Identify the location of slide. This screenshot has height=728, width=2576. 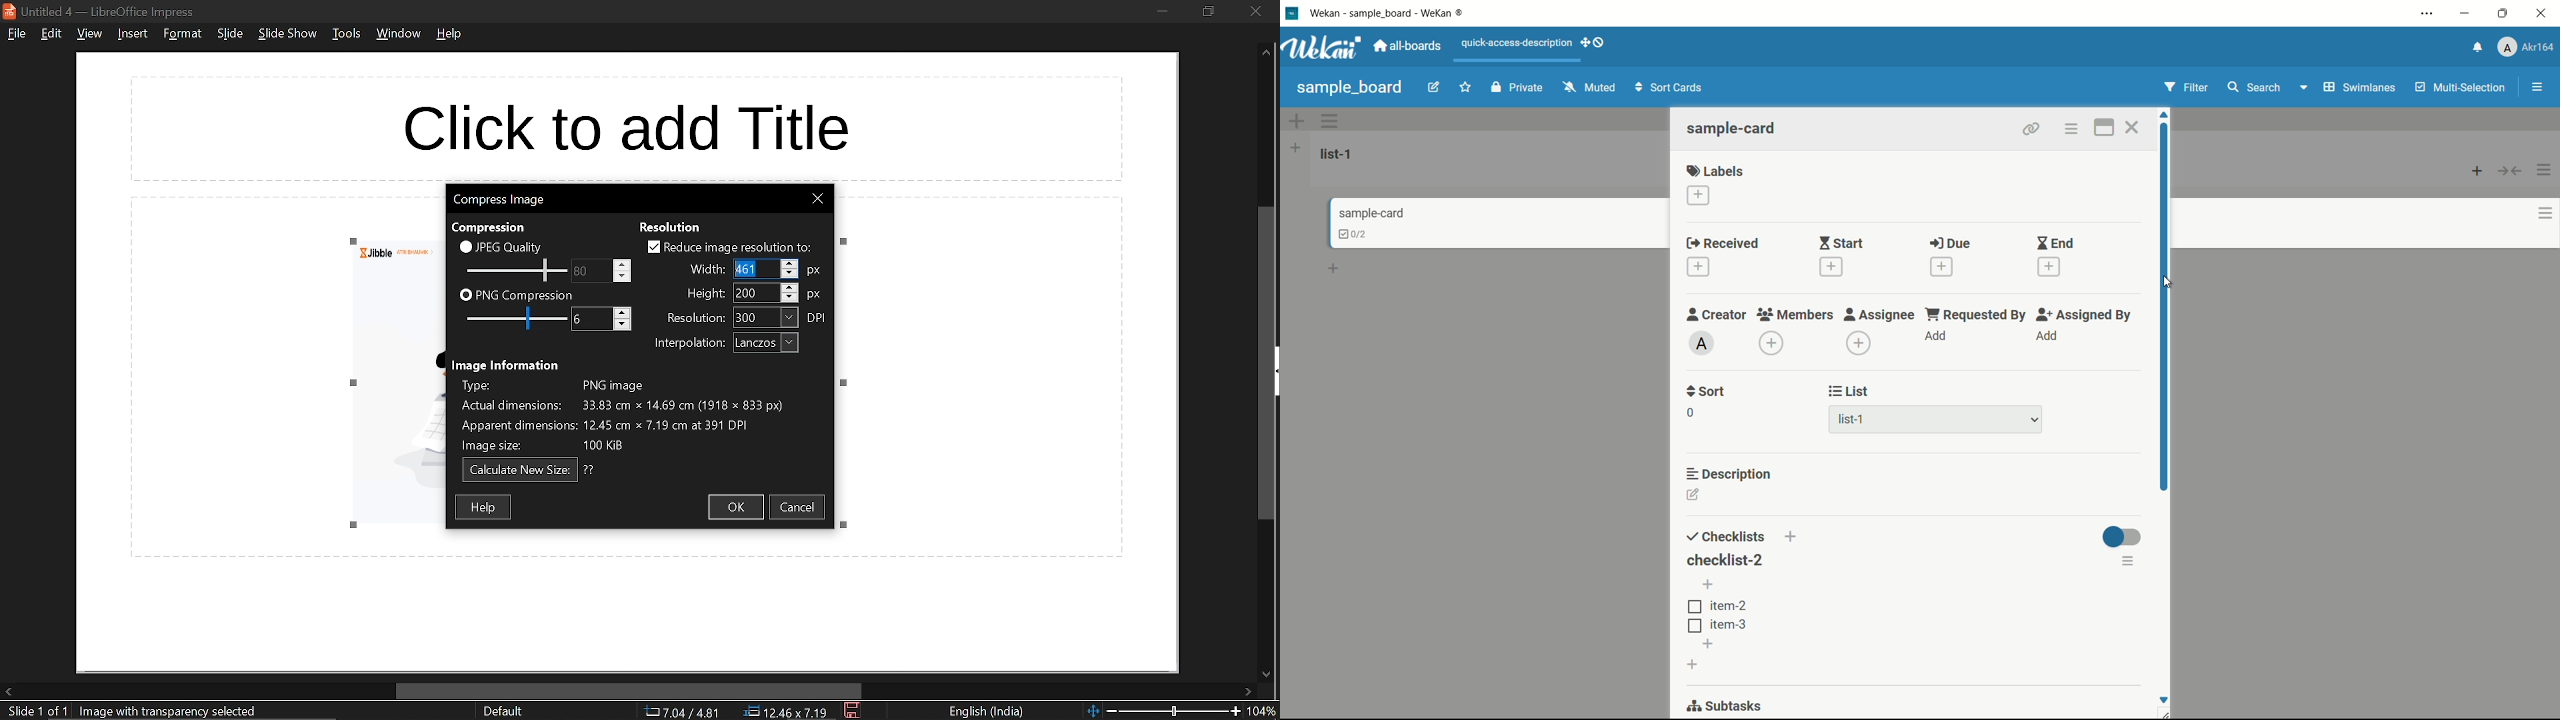
(229, 35).